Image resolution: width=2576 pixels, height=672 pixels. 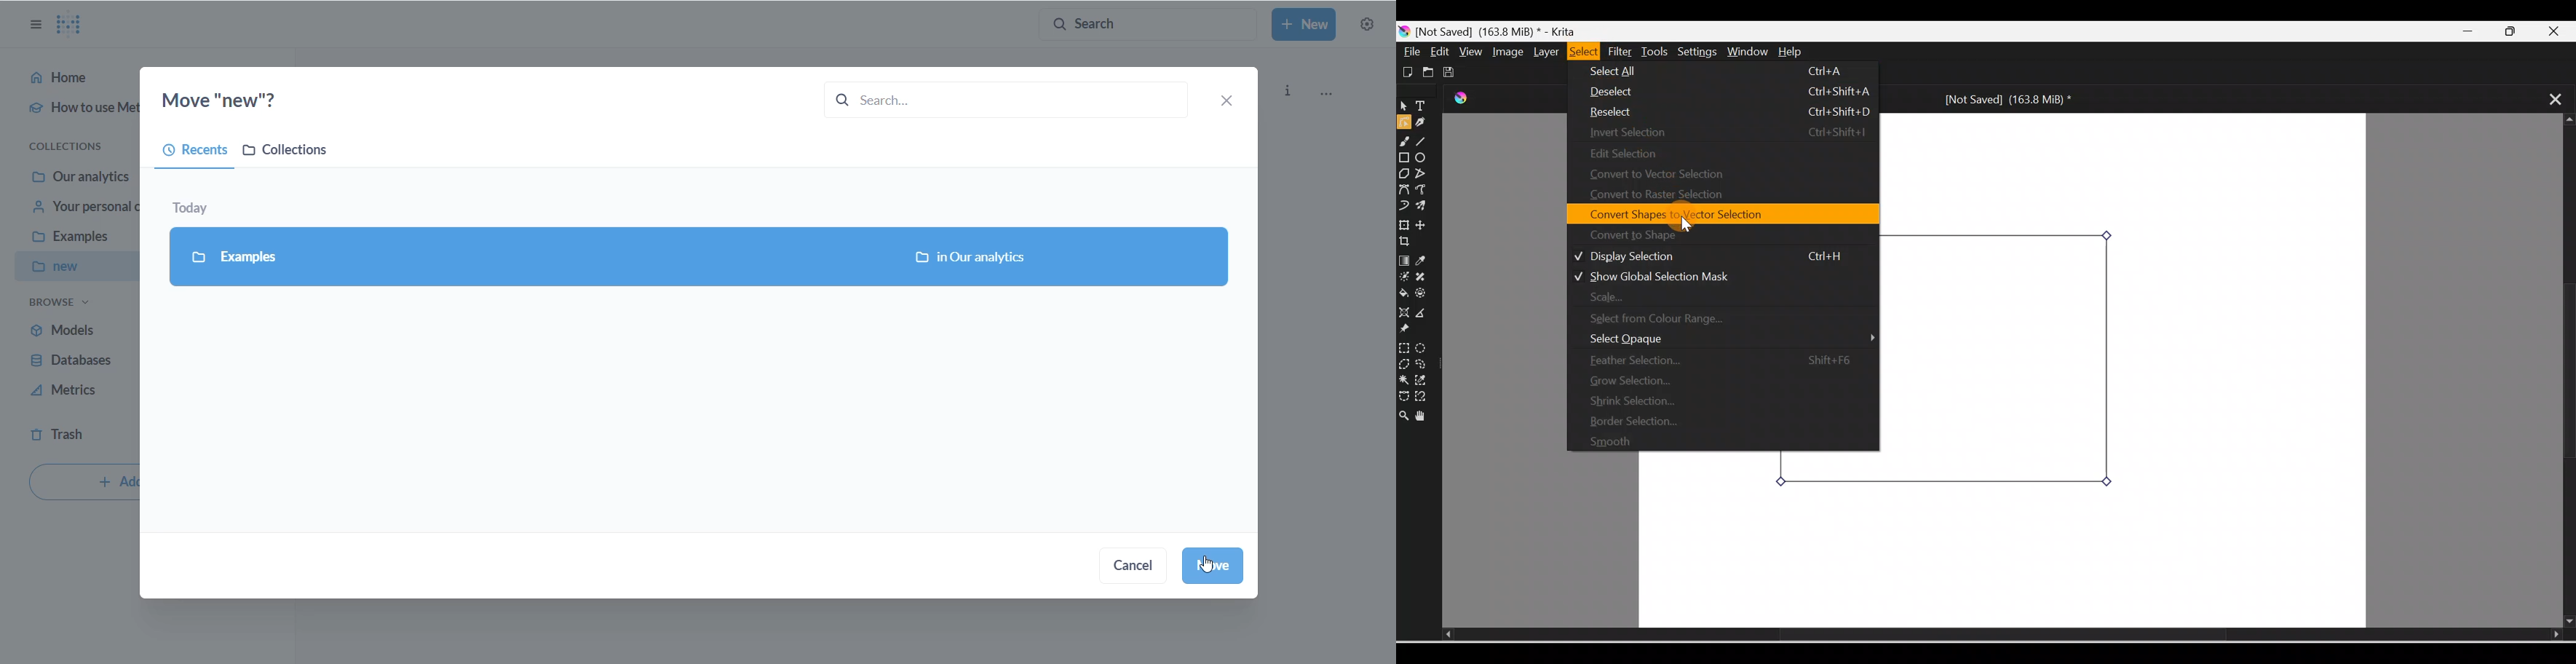 I want to click on Calligraphy, so click(x=1425, y=124).